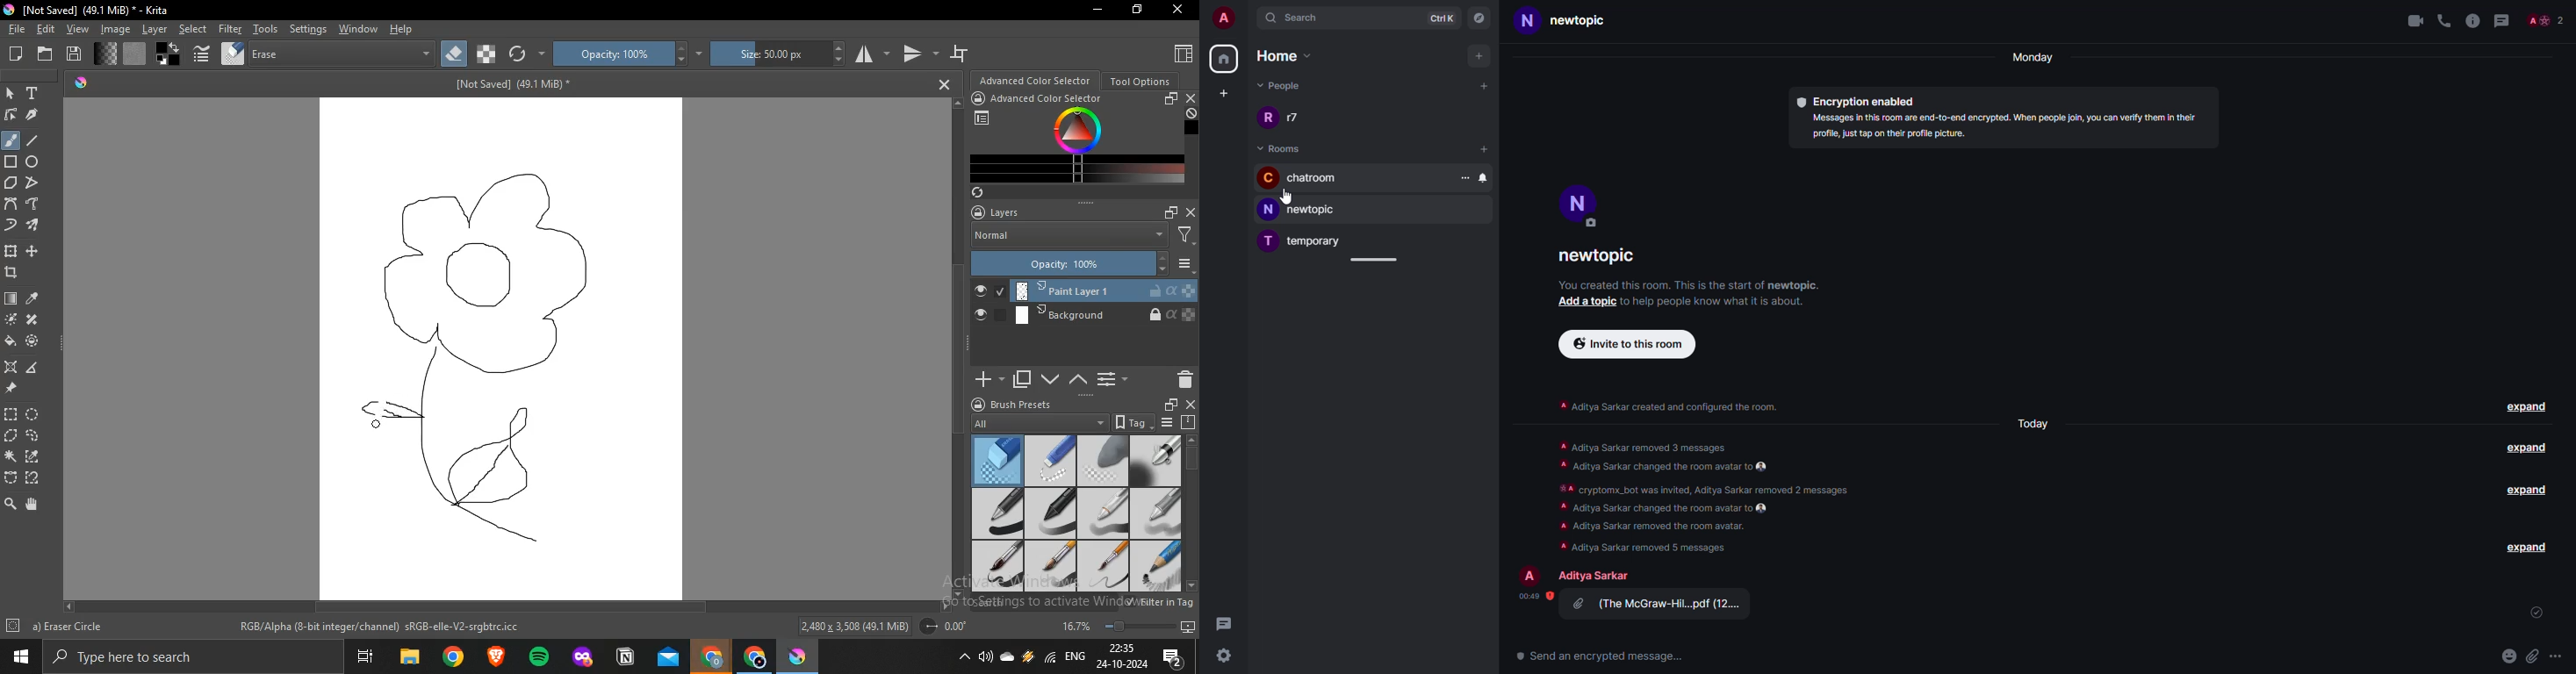  I want to click on layer, so click(152, 30).